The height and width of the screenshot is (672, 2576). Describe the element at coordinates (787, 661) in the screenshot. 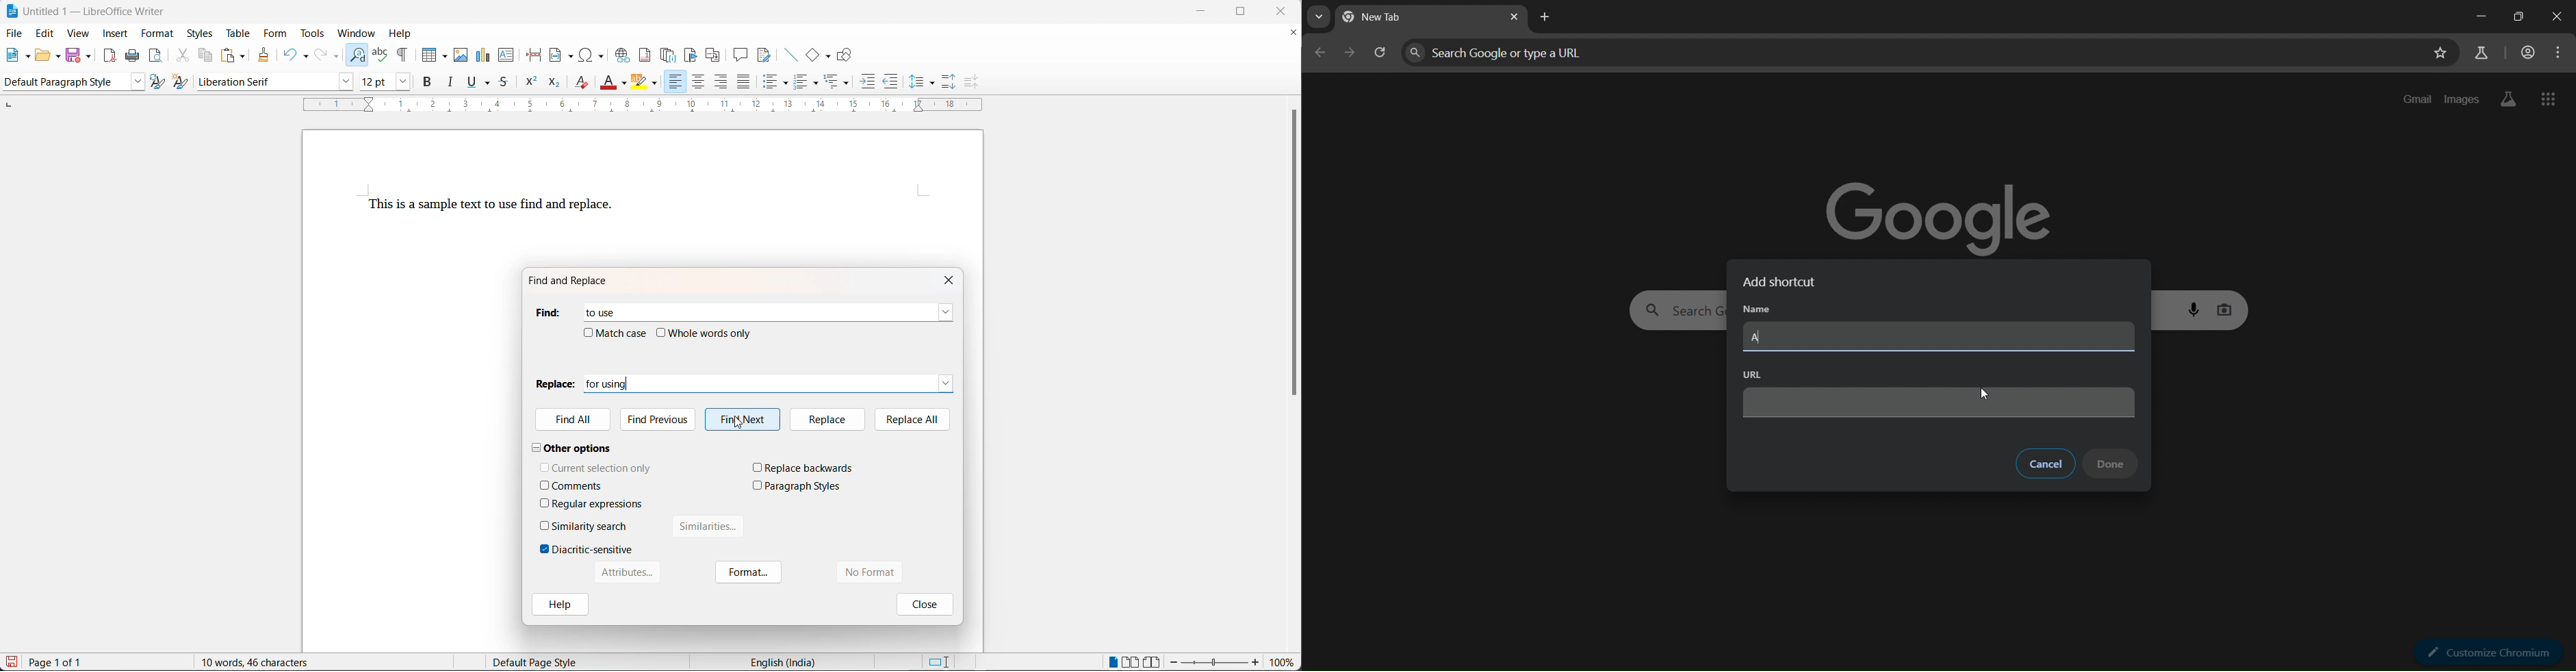

I see `English (India)` at that location.